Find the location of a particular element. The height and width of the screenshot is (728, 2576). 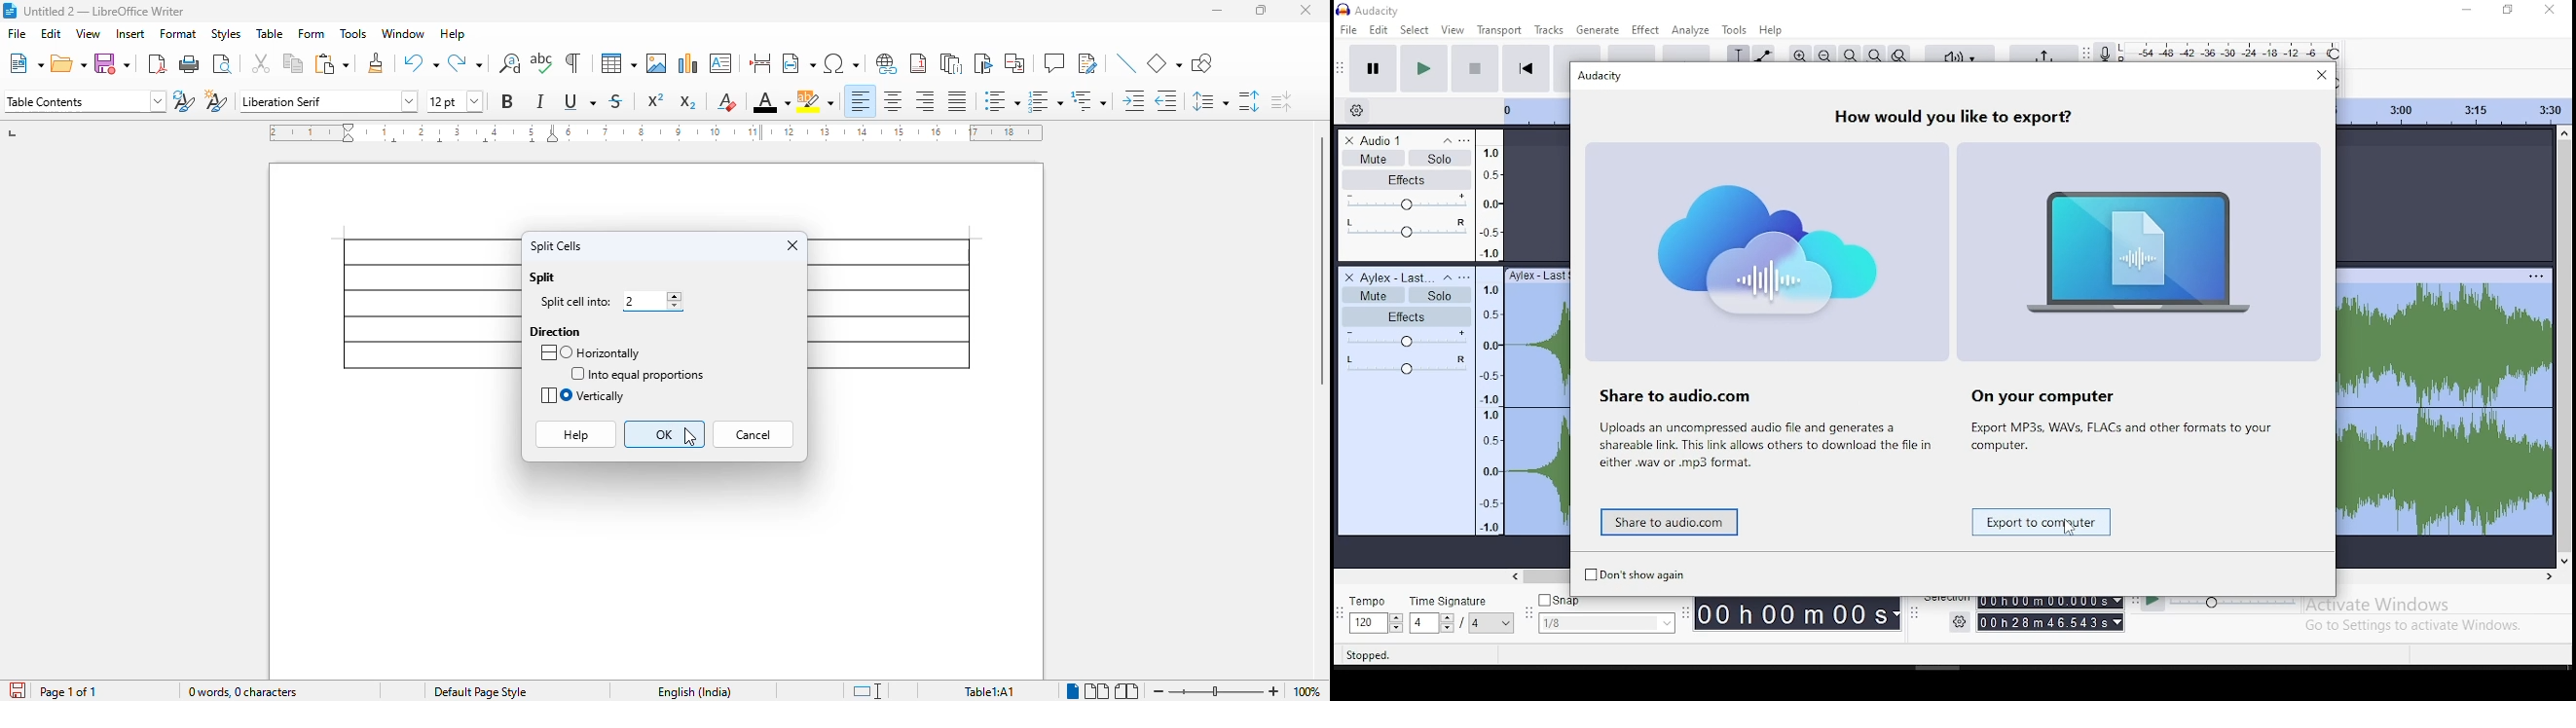

close window is located at coordinates (2554, 10).